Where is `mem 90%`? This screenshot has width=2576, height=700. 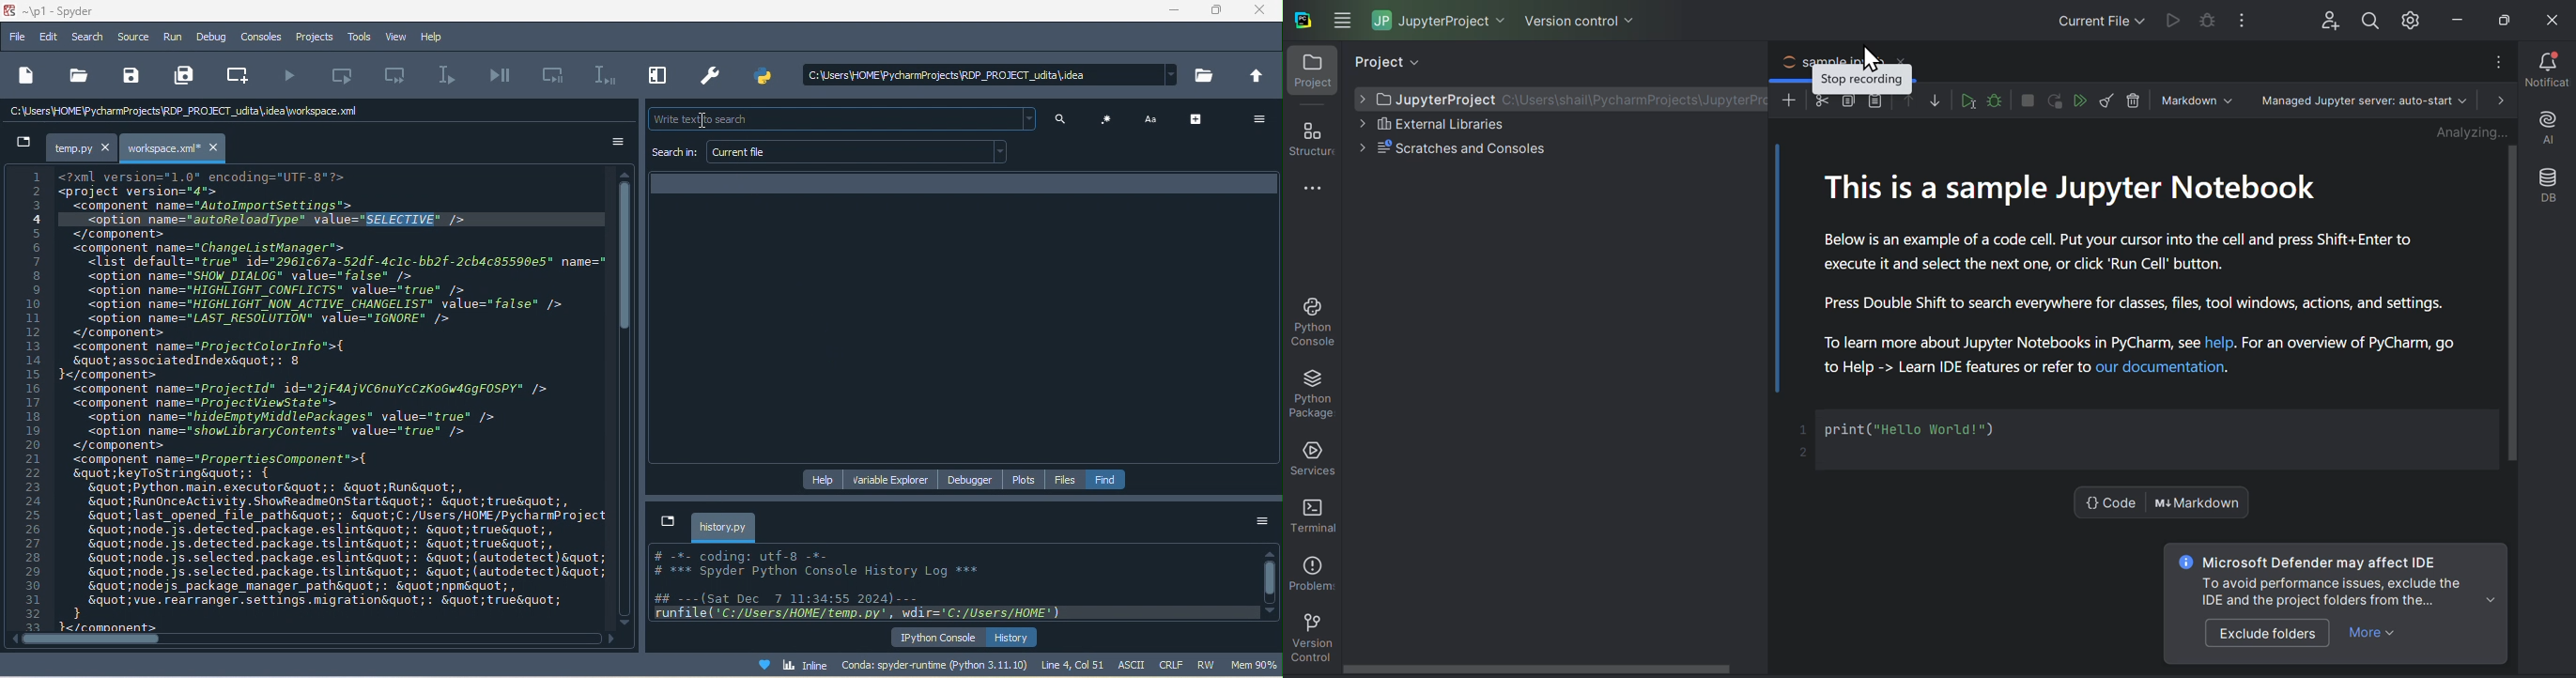 mem 90% is located at coordinates (1255, 664).